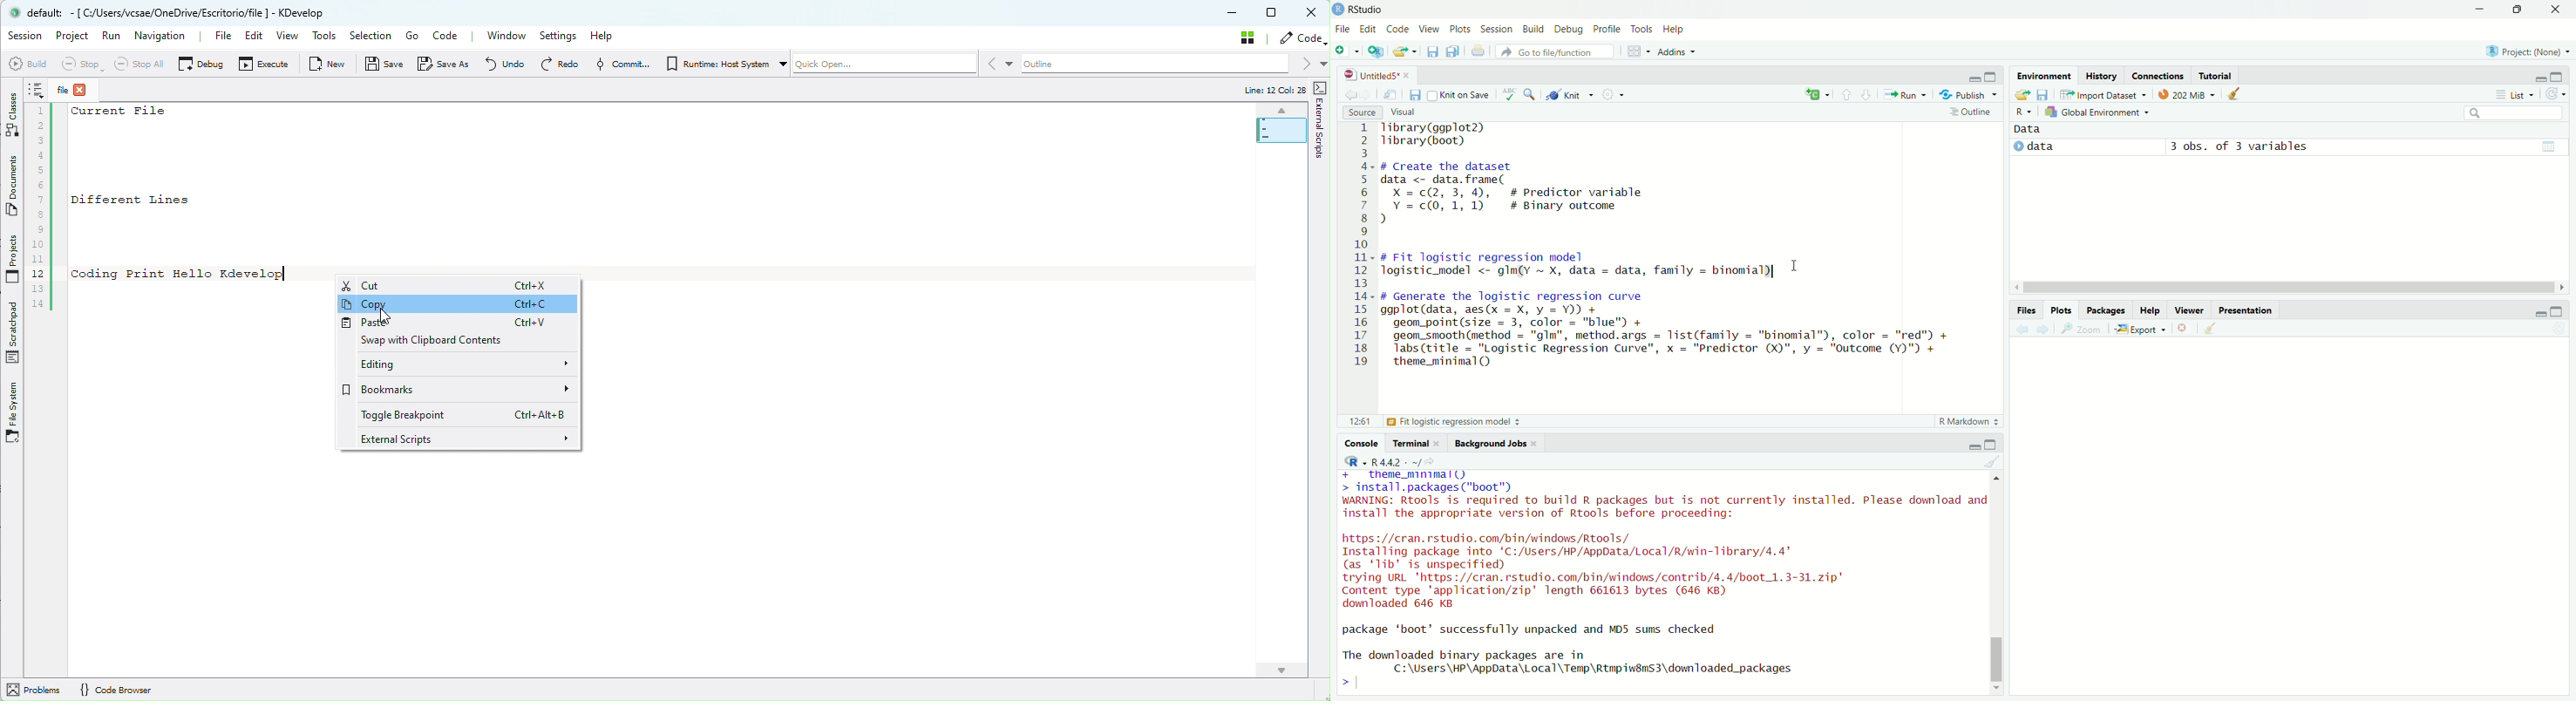 The height and width of the screenshot is (728, 2576). Describe the element at coordinates (1606, 29) in the screenshot. I see `Profile` at that location.